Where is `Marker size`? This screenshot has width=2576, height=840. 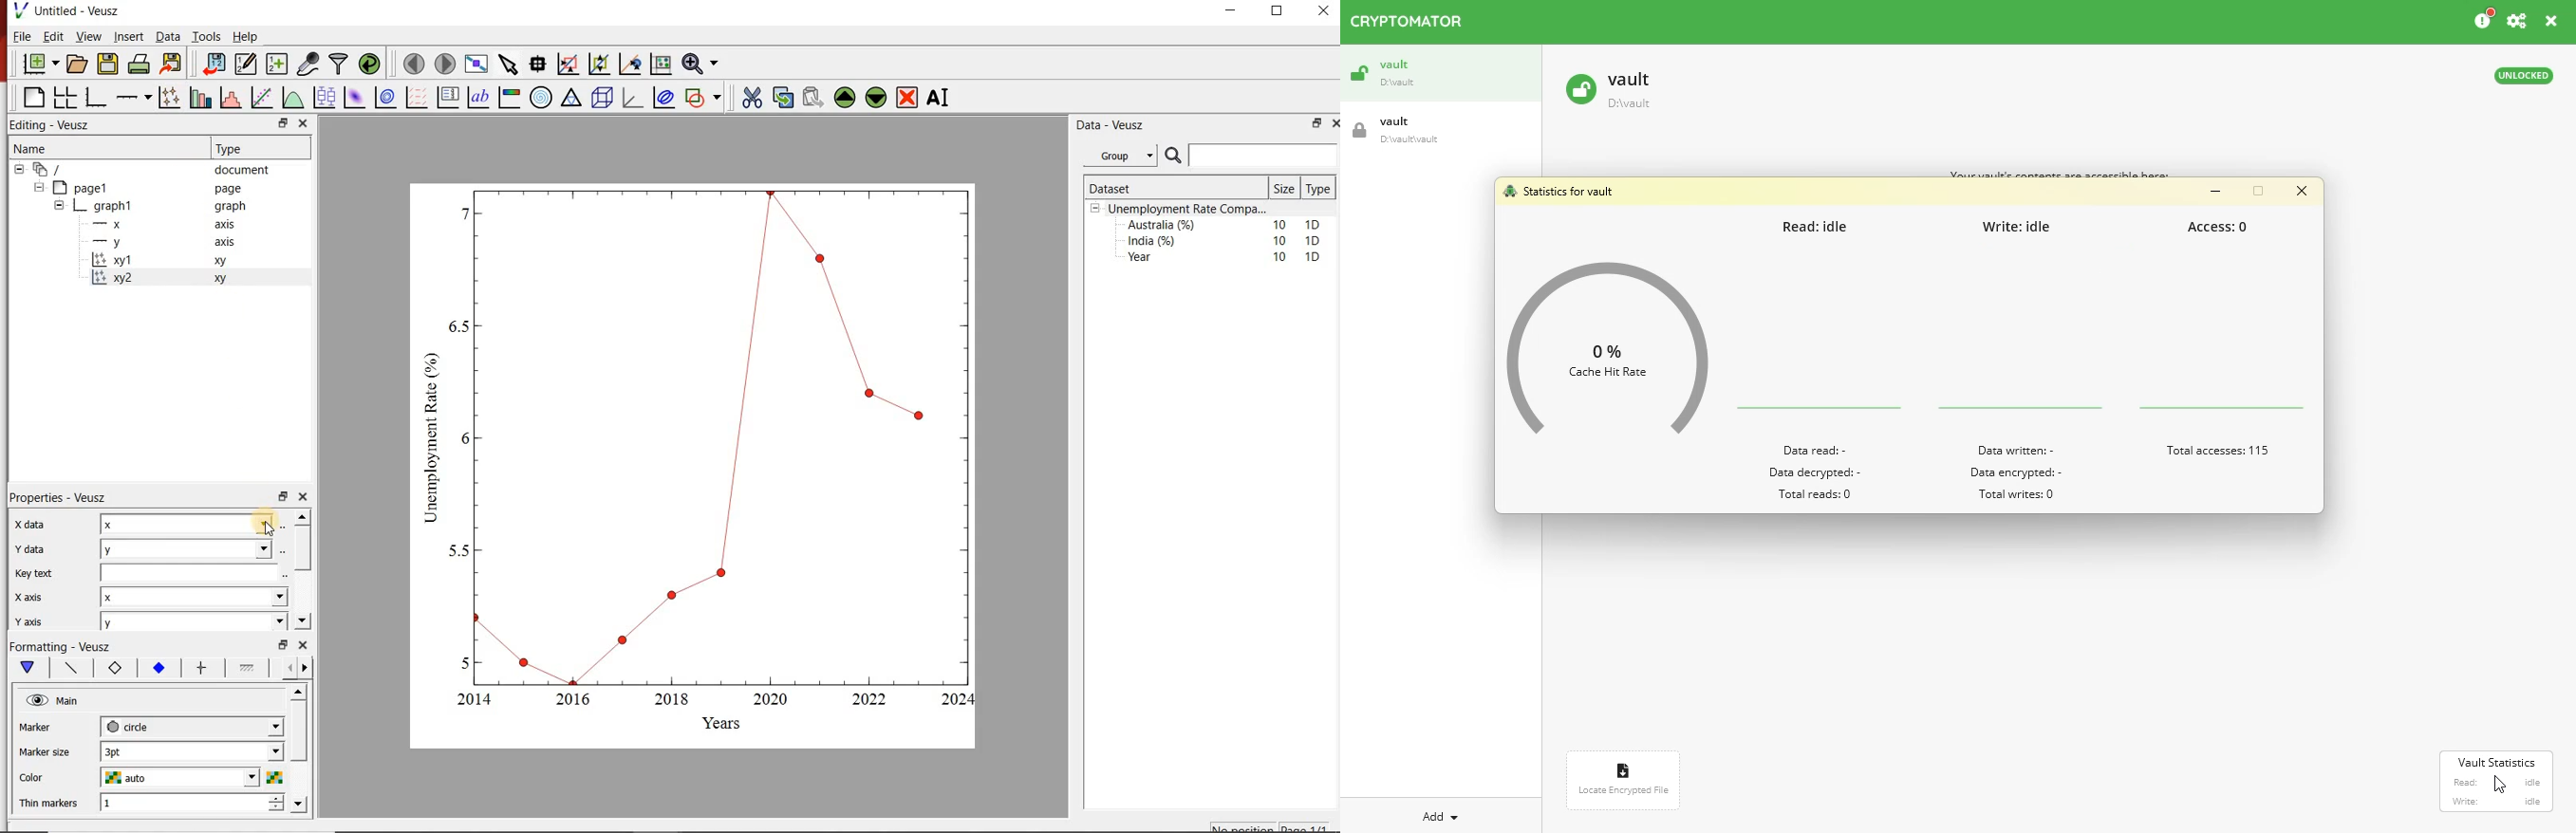 Marker size is located at coordinates (46, 750).